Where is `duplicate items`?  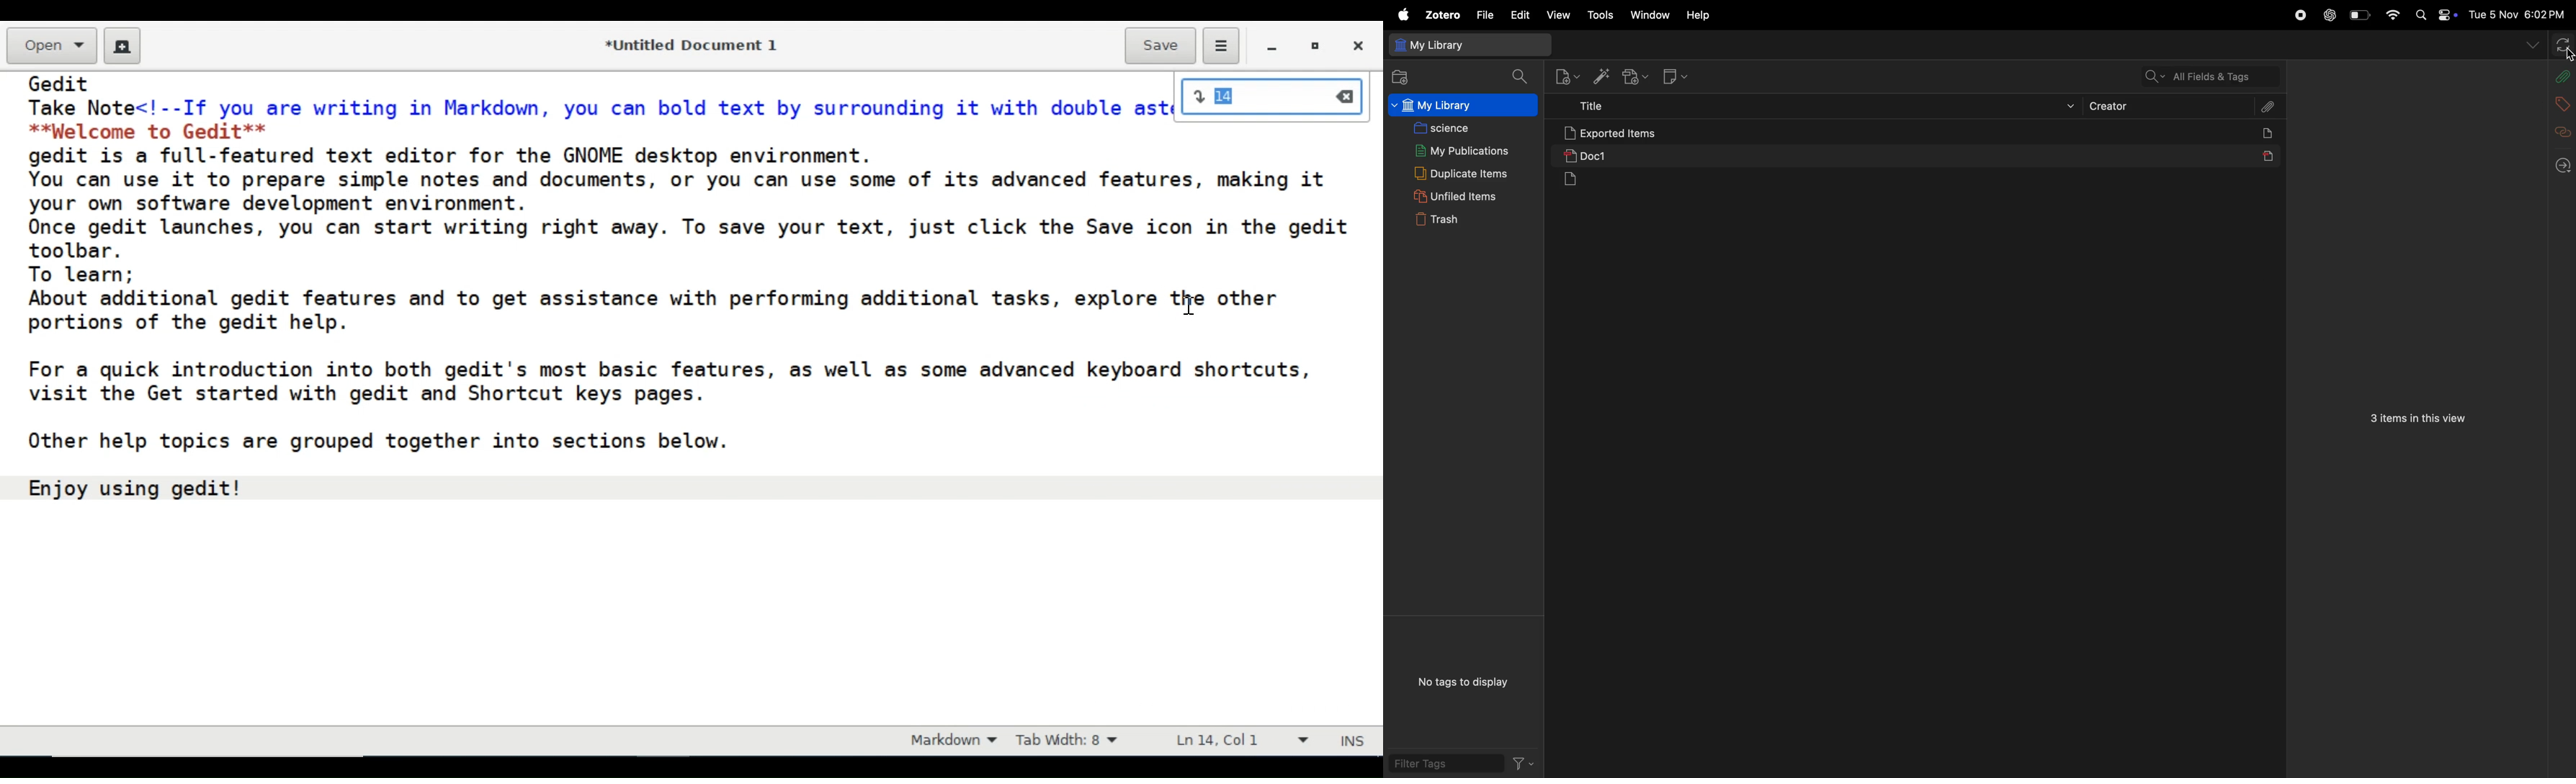
duplicate items is located at coordinates (1458, 175).